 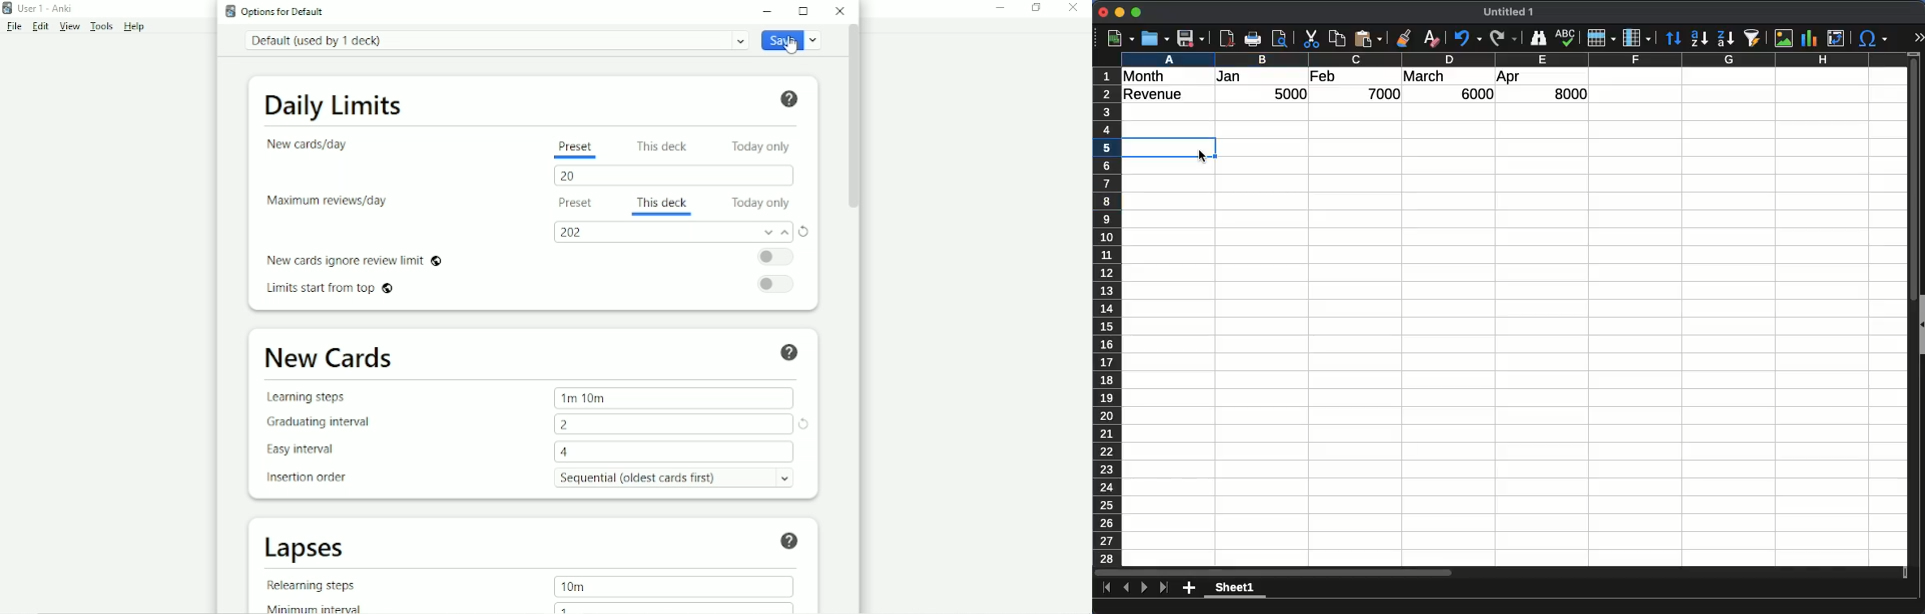 I want to click on Easy interval, so click(x=308, y=450).